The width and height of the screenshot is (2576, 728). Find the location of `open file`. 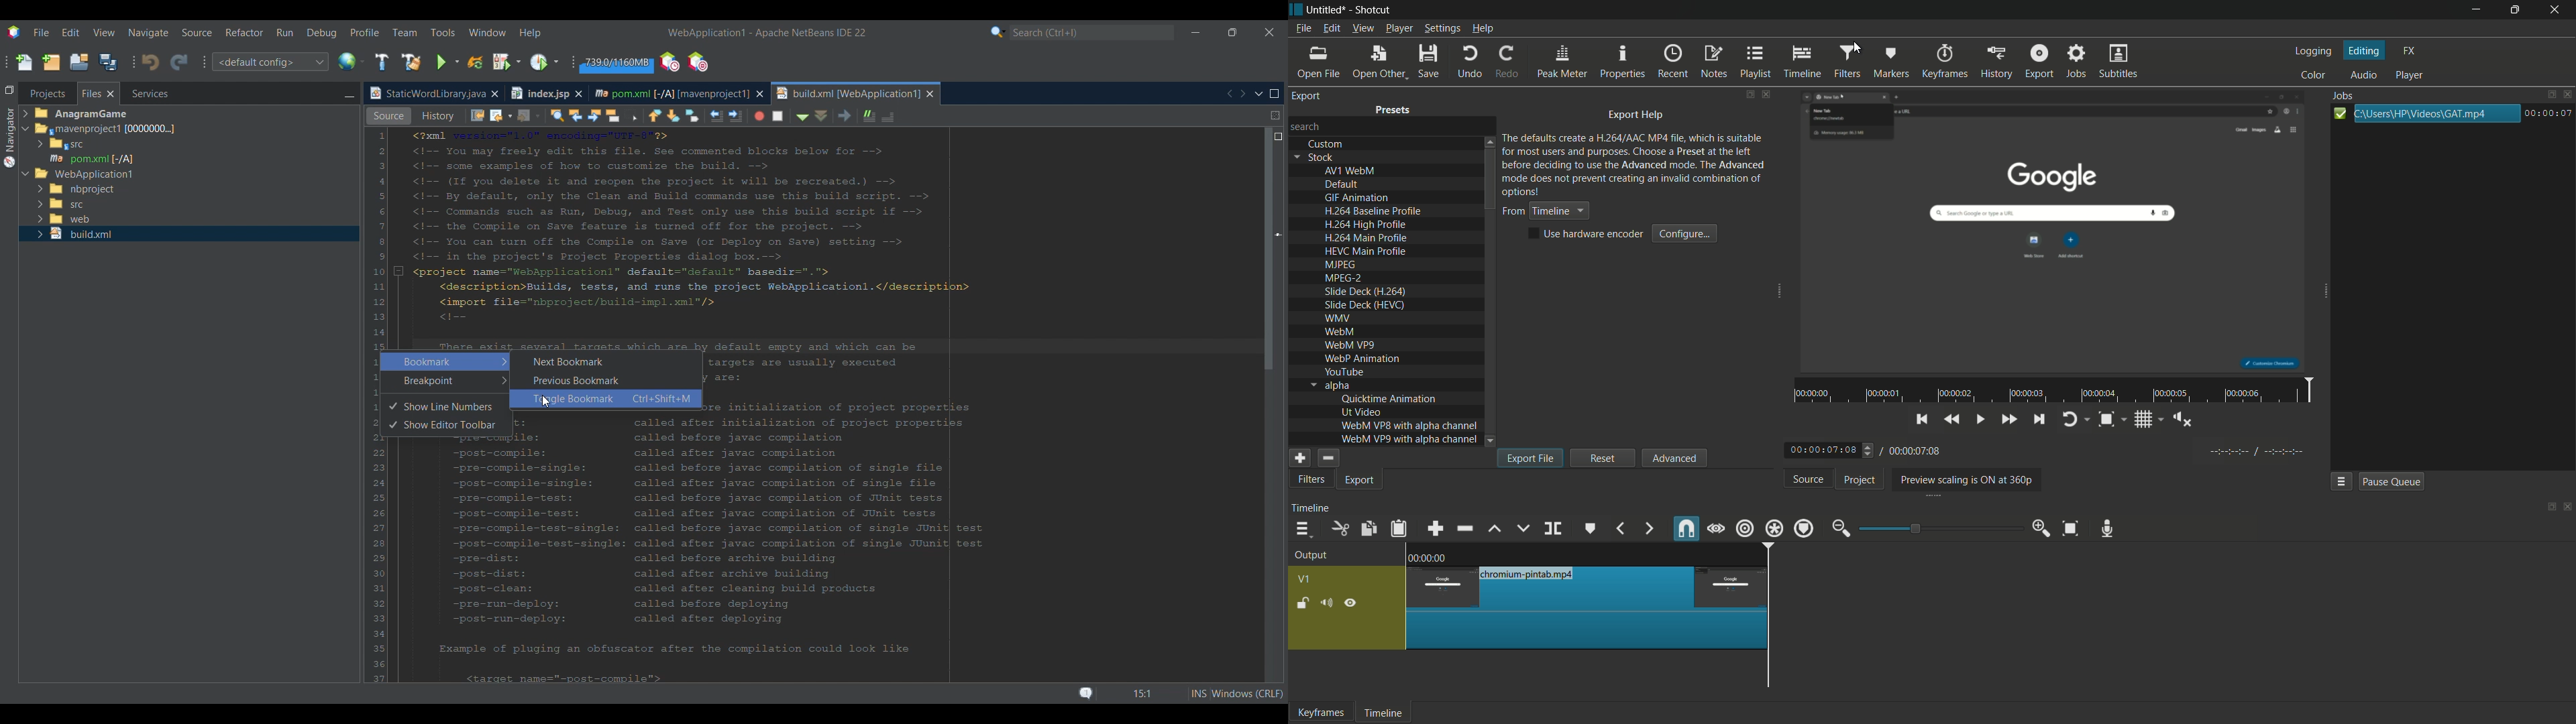

open file is located at coordinates (1316, 62).